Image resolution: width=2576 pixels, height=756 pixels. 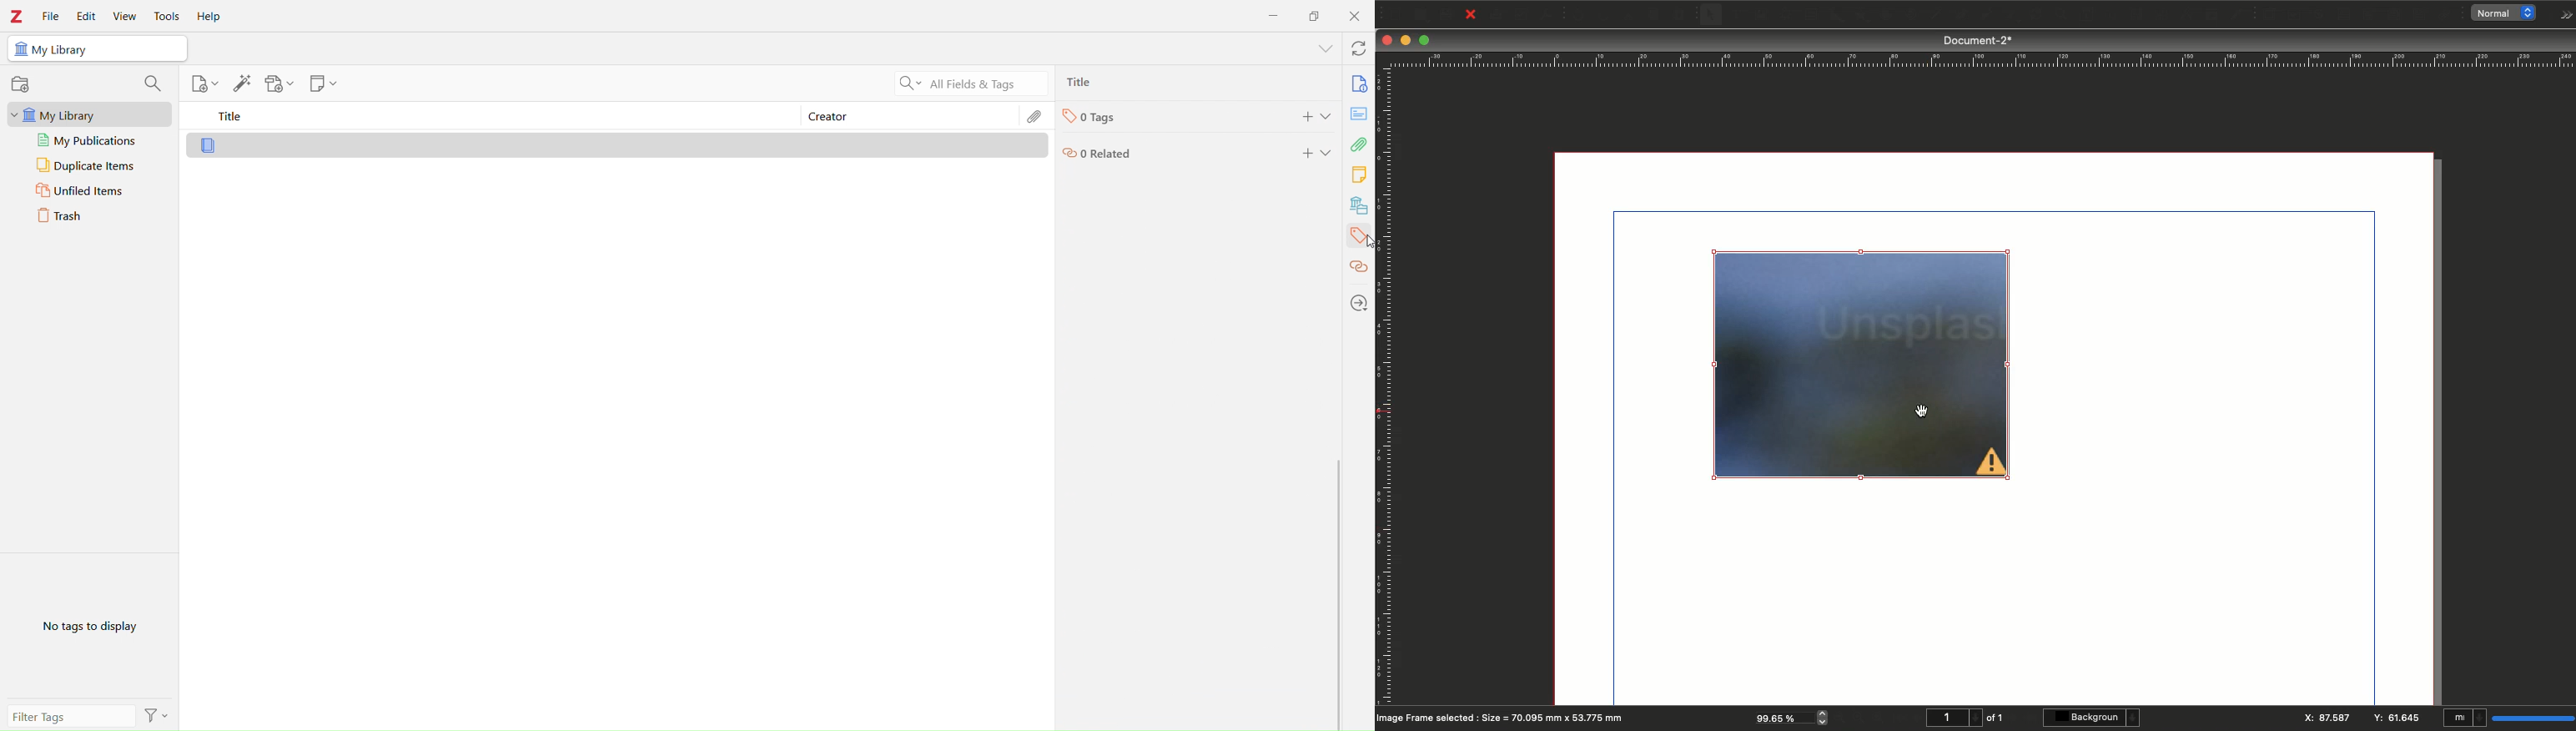 I want to click on Unlink text frames, so click(x=2156, y=14).